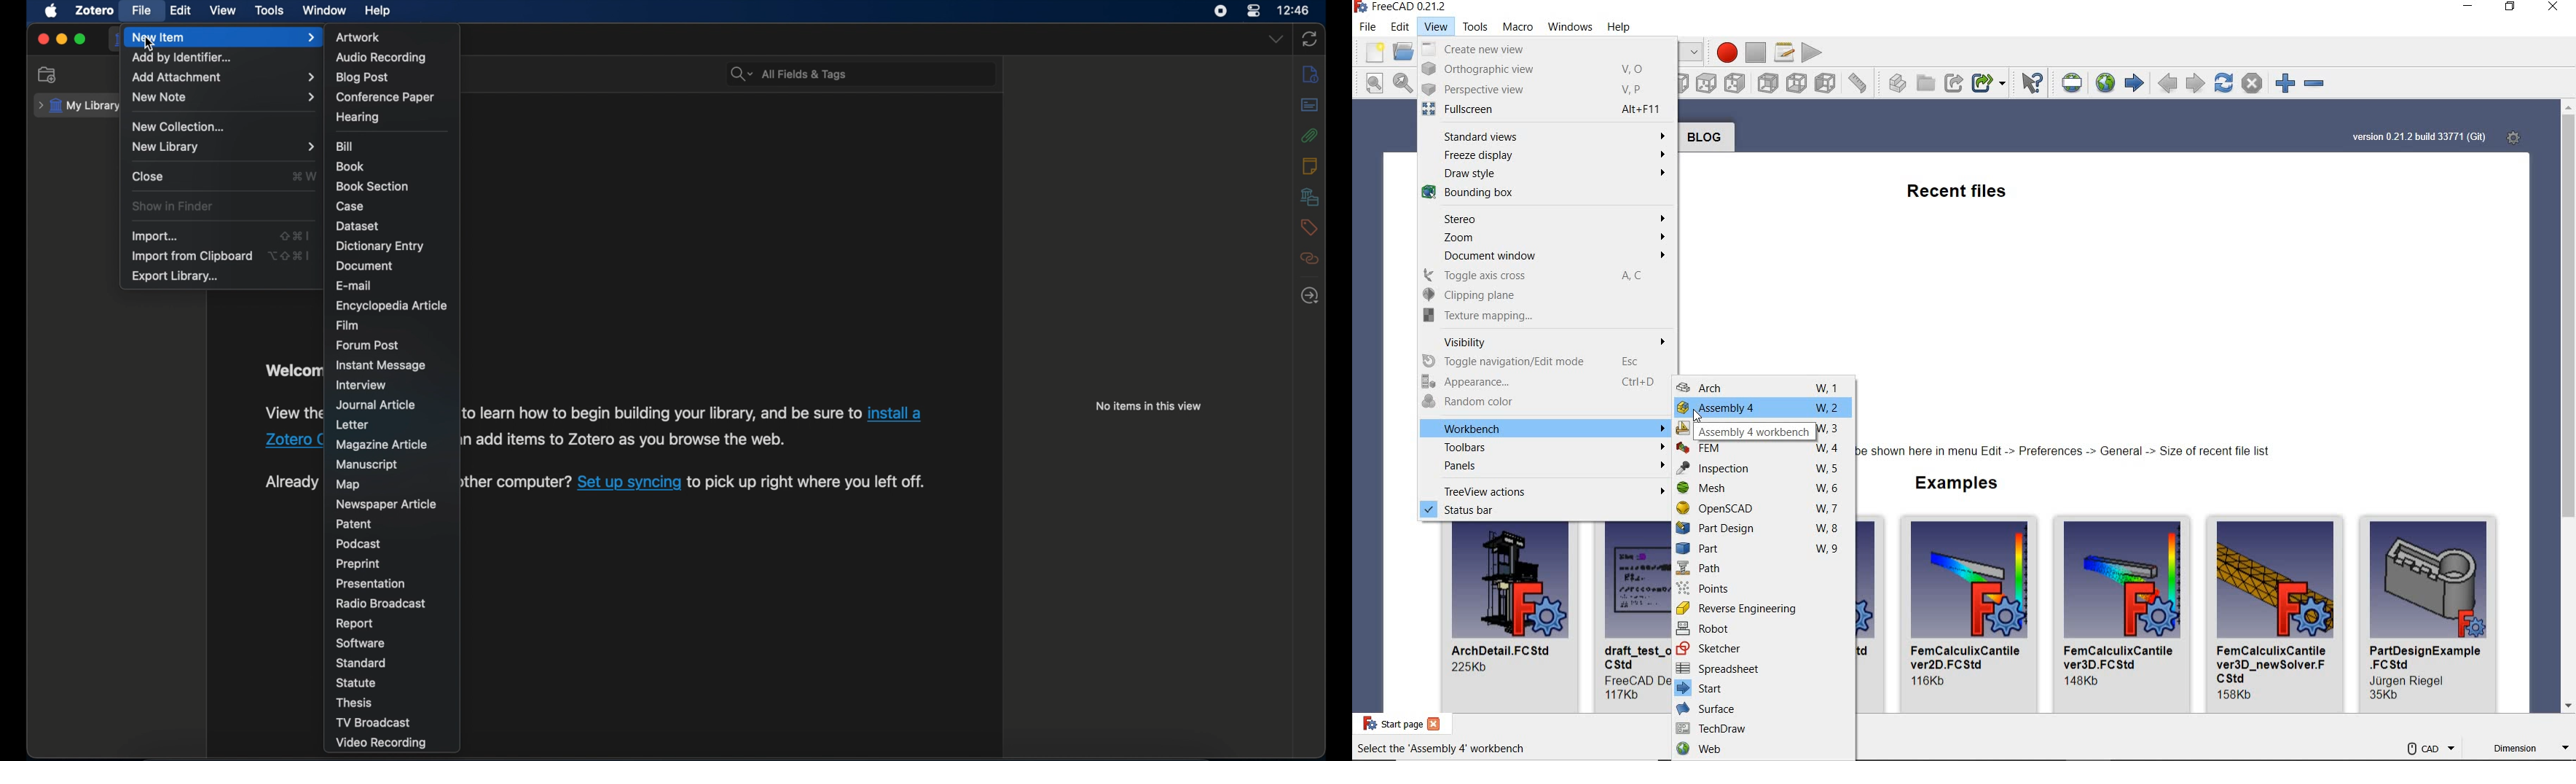 Image resolution: width=2576 pixels, height=784 pixels. What do you see at coordinates (1545, 91) in the screenshot?
I see `perspective view` at bounding box center [1545, 91].